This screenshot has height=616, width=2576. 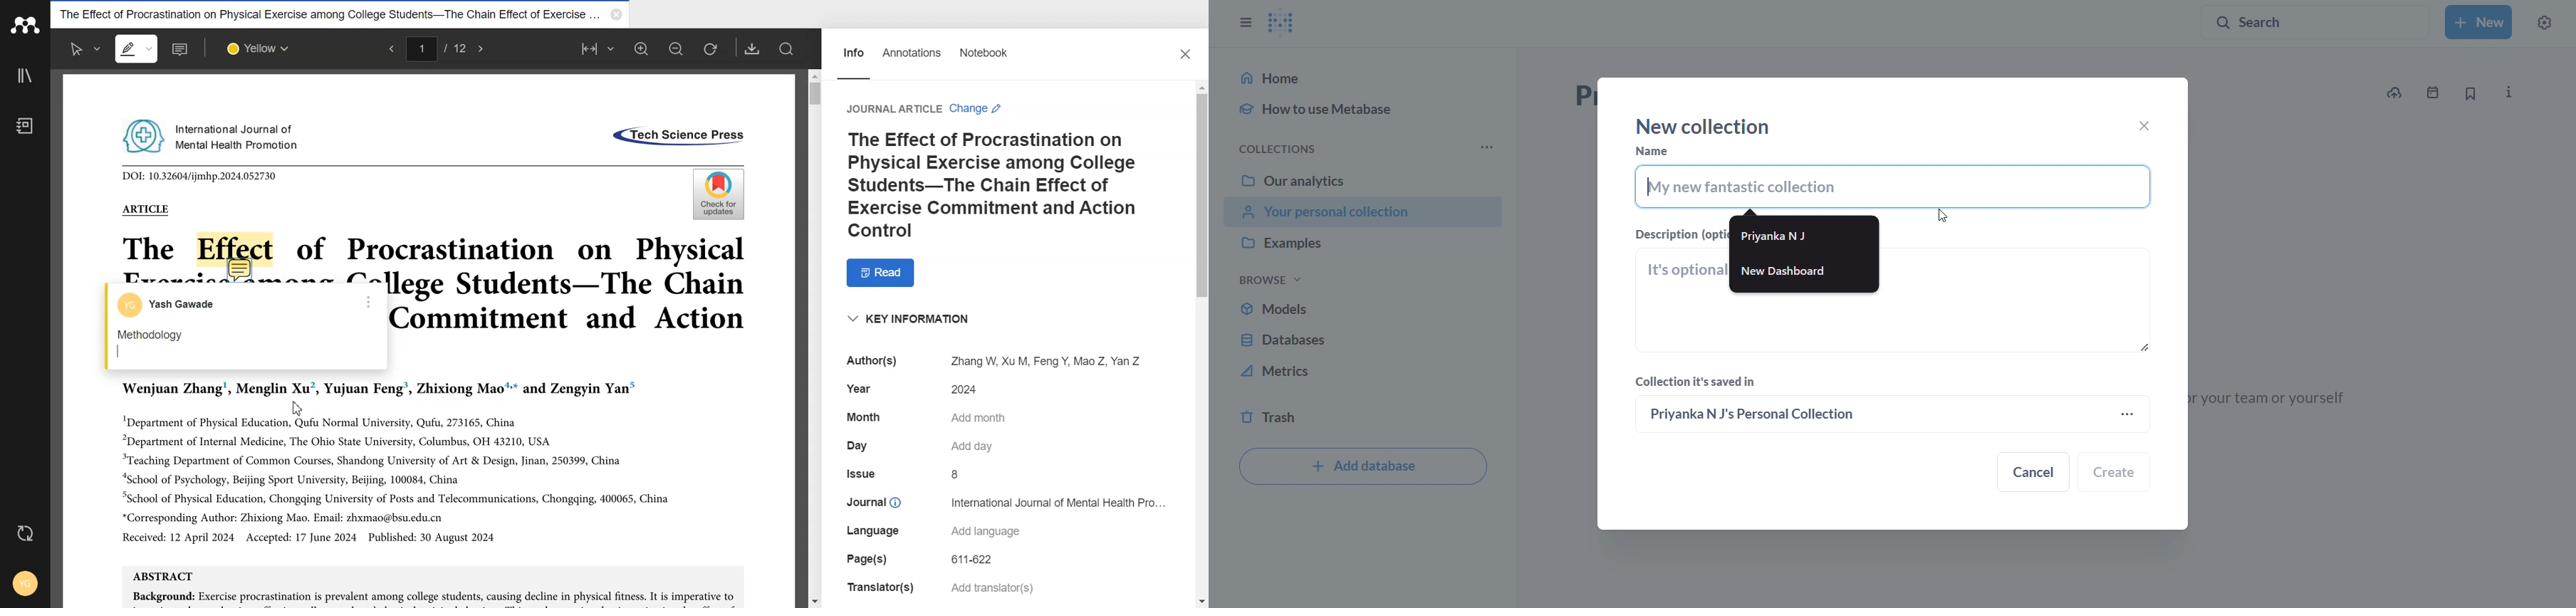 I want to click on Notebook, so click(x=986, y=55).